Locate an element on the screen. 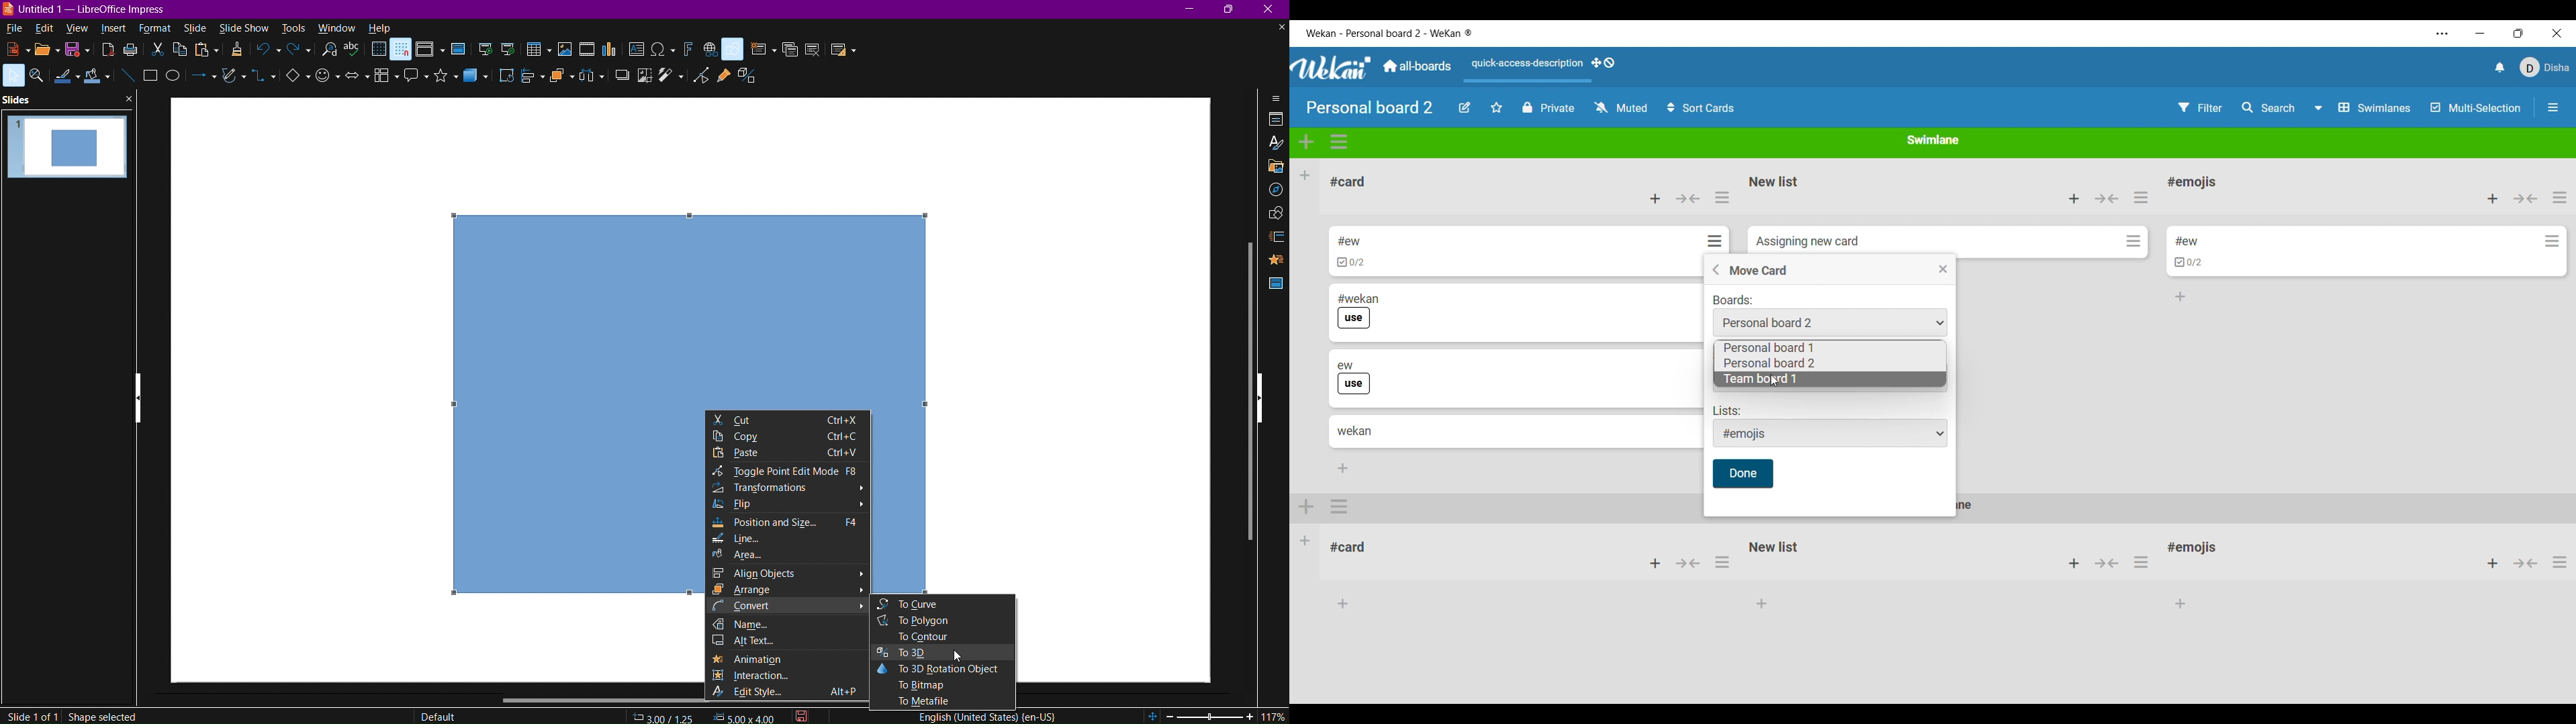  Scrollbar is located at coordinates (1244, 388).